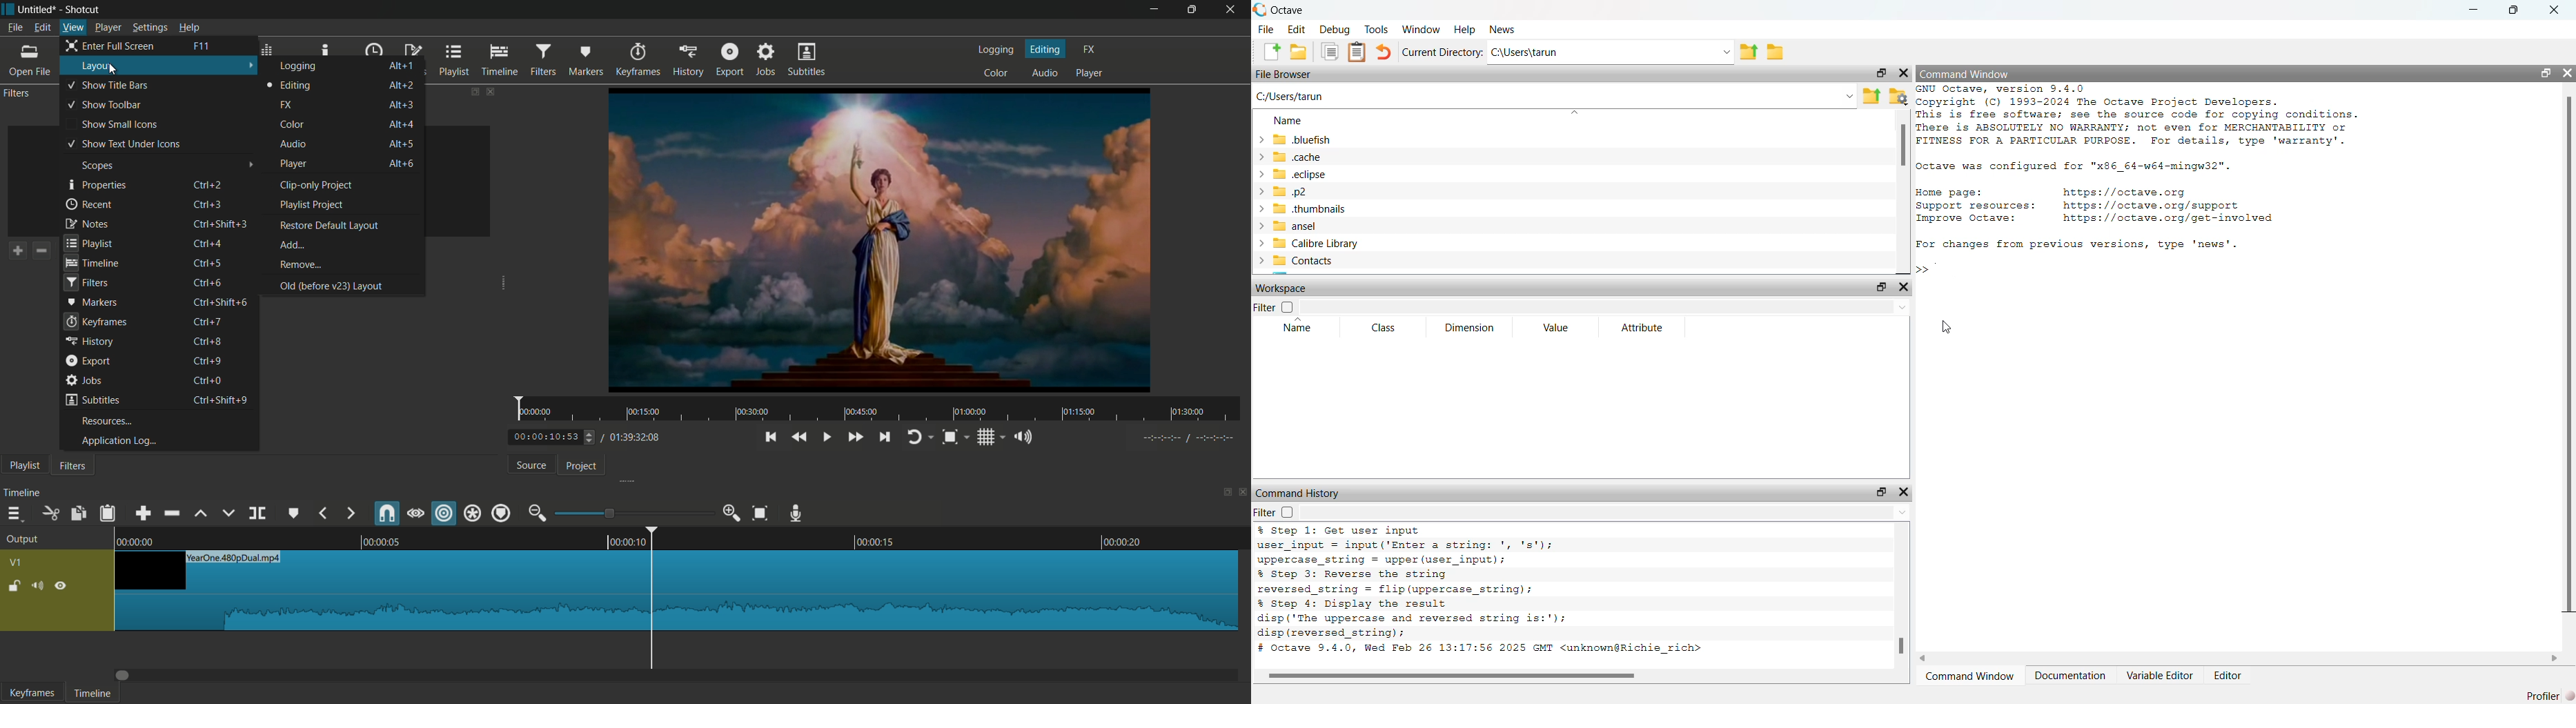  What do you see at coordinates (85, 283) in the screenshot?
I see `filters` at bounding box center [85, 283].